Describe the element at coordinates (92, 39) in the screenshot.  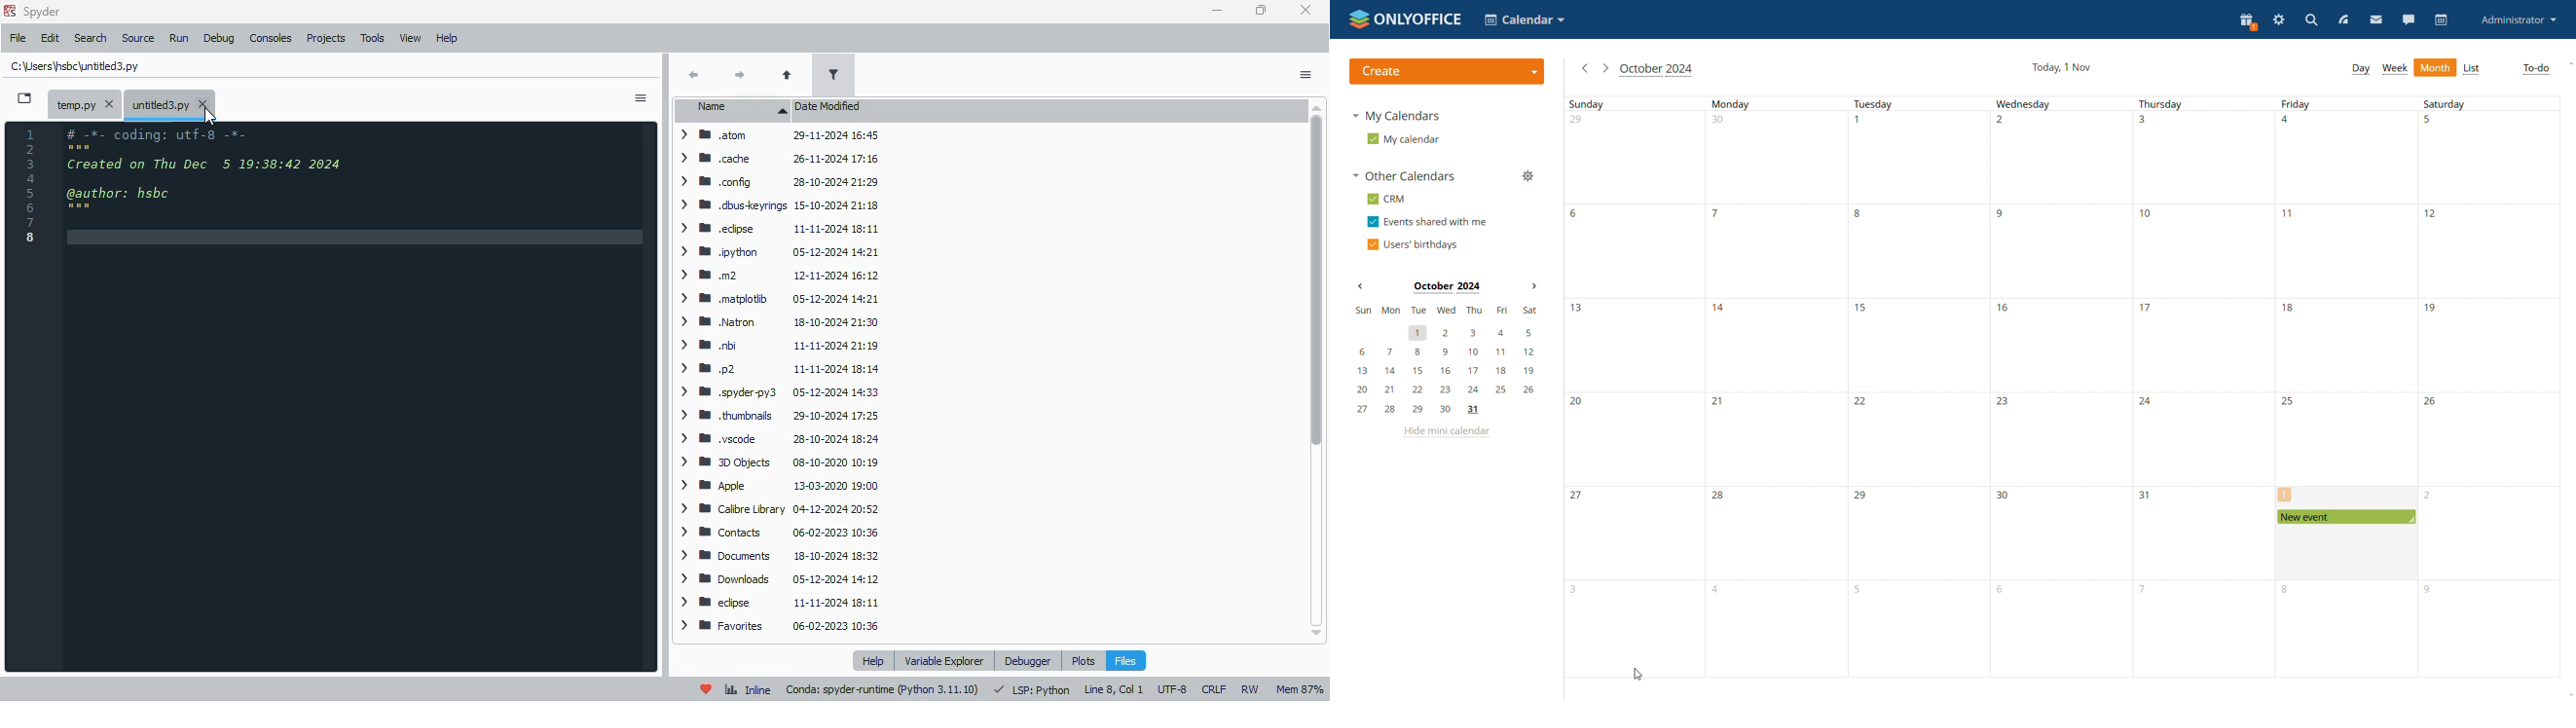
I see `search` at that location.